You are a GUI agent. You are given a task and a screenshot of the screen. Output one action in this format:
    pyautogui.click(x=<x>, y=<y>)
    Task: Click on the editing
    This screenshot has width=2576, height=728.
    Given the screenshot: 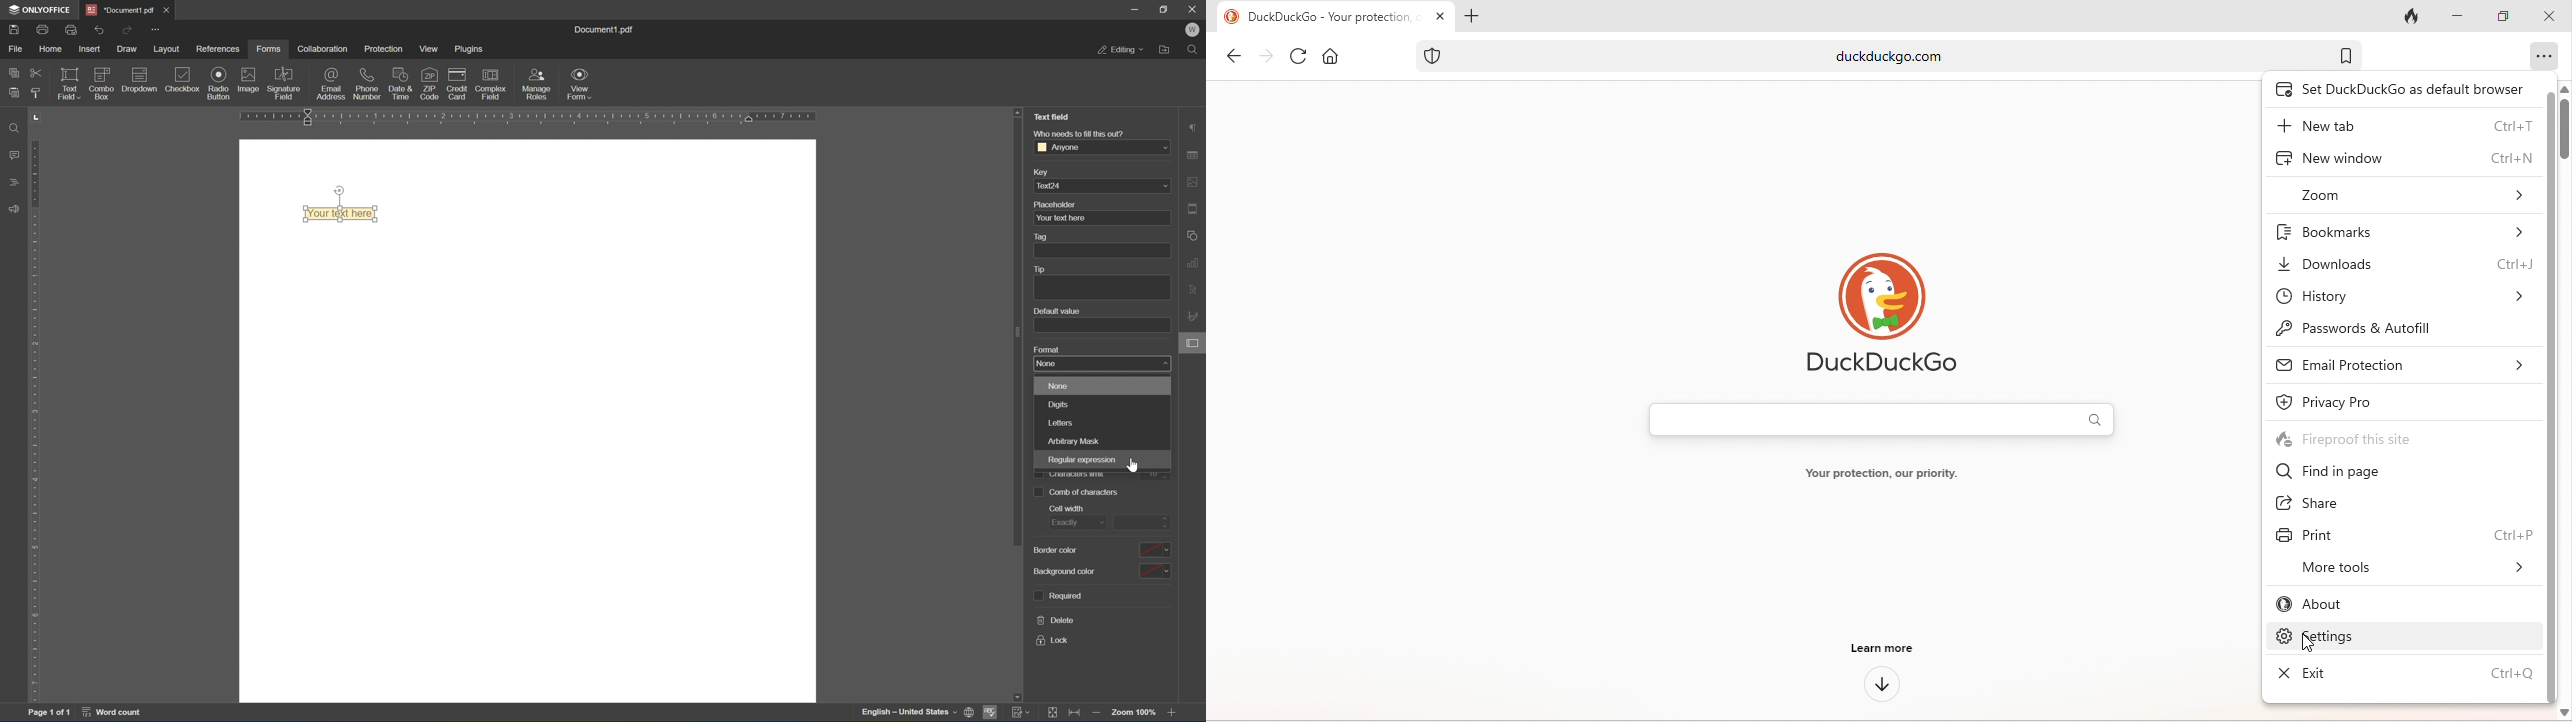 What is the action you would take?
    pyautogui.click(x=1120, y=49)
    